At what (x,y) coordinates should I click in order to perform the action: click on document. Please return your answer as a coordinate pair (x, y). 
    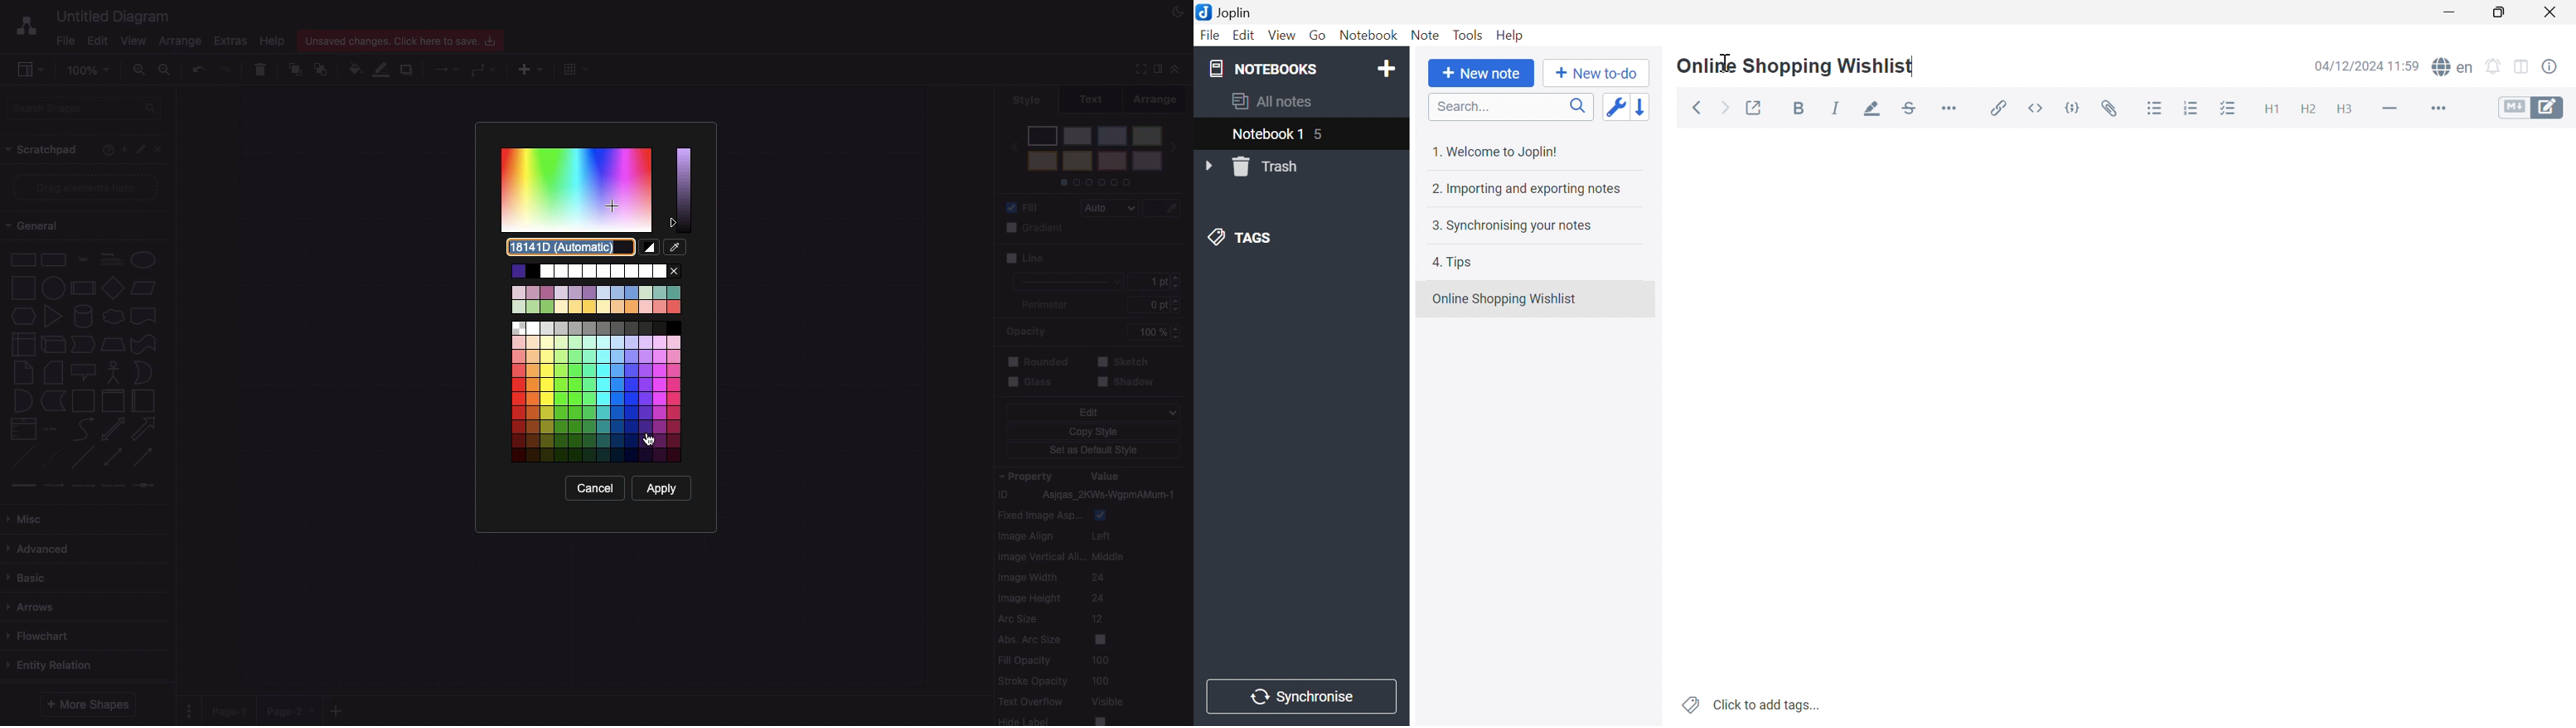
    Looking at the image, I should click on (143, 316).